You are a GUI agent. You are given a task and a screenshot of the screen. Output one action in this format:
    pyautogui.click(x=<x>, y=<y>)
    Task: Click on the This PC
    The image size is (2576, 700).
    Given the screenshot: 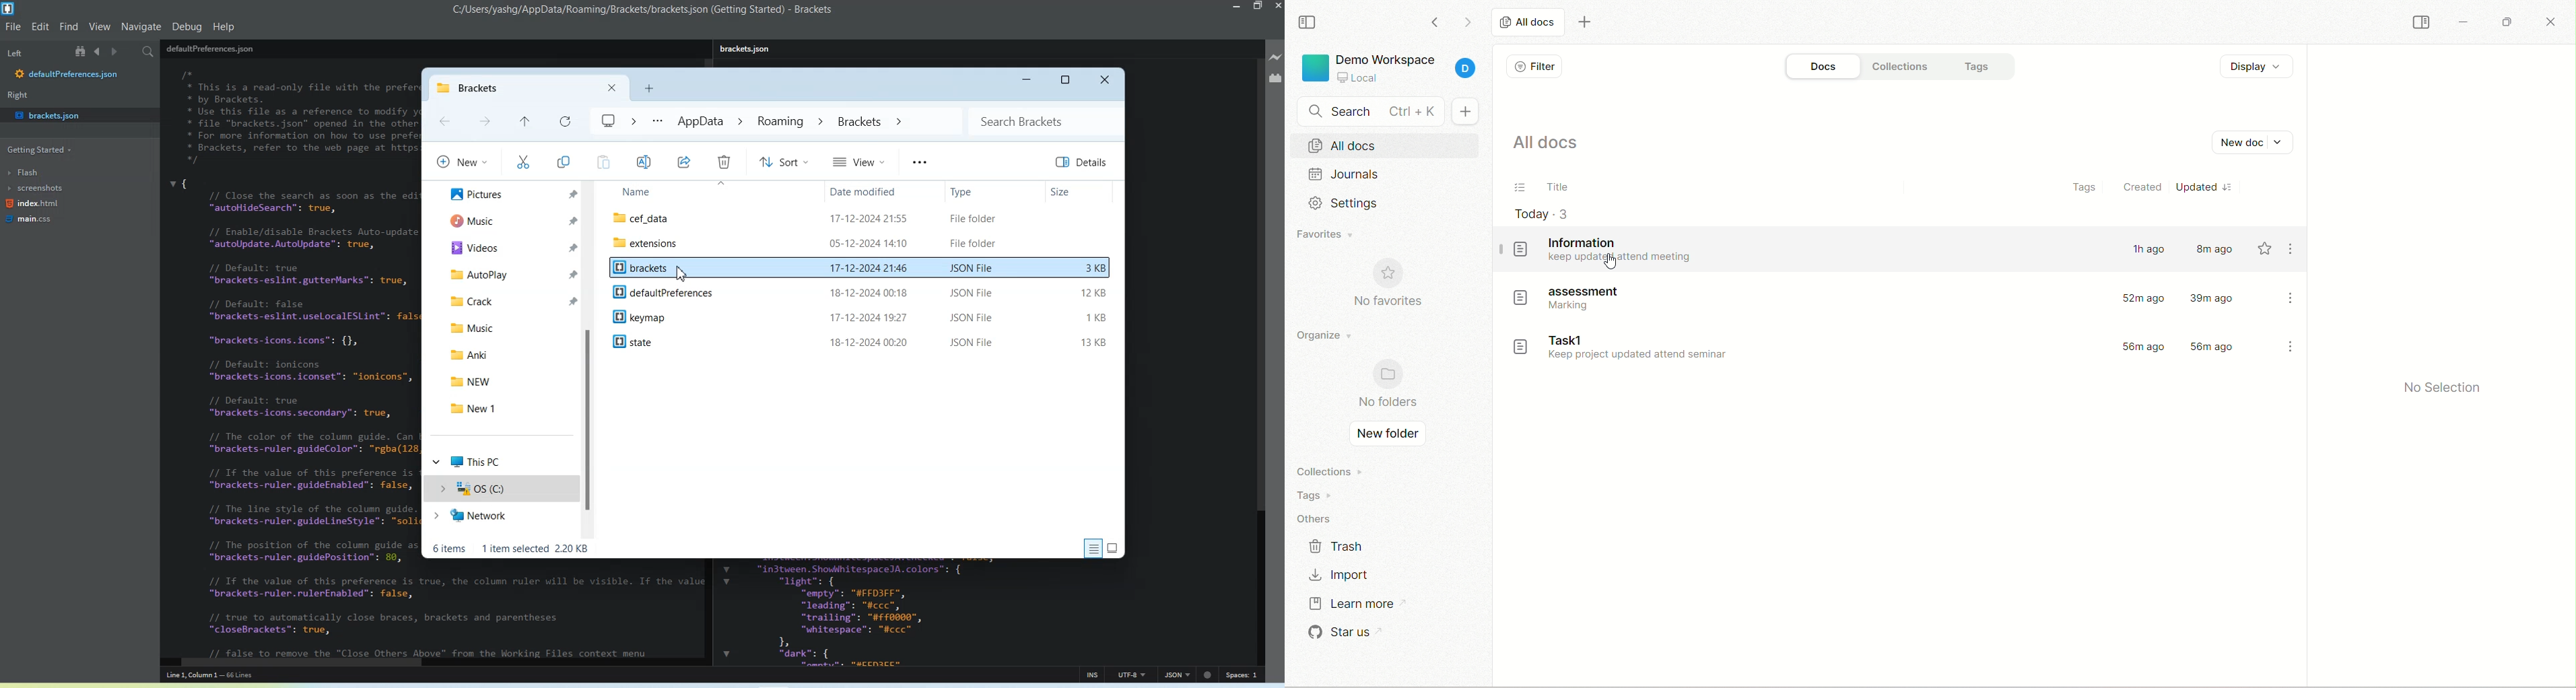 What is the action you would take?
    pyautogui.click(x=501, y=460)
    